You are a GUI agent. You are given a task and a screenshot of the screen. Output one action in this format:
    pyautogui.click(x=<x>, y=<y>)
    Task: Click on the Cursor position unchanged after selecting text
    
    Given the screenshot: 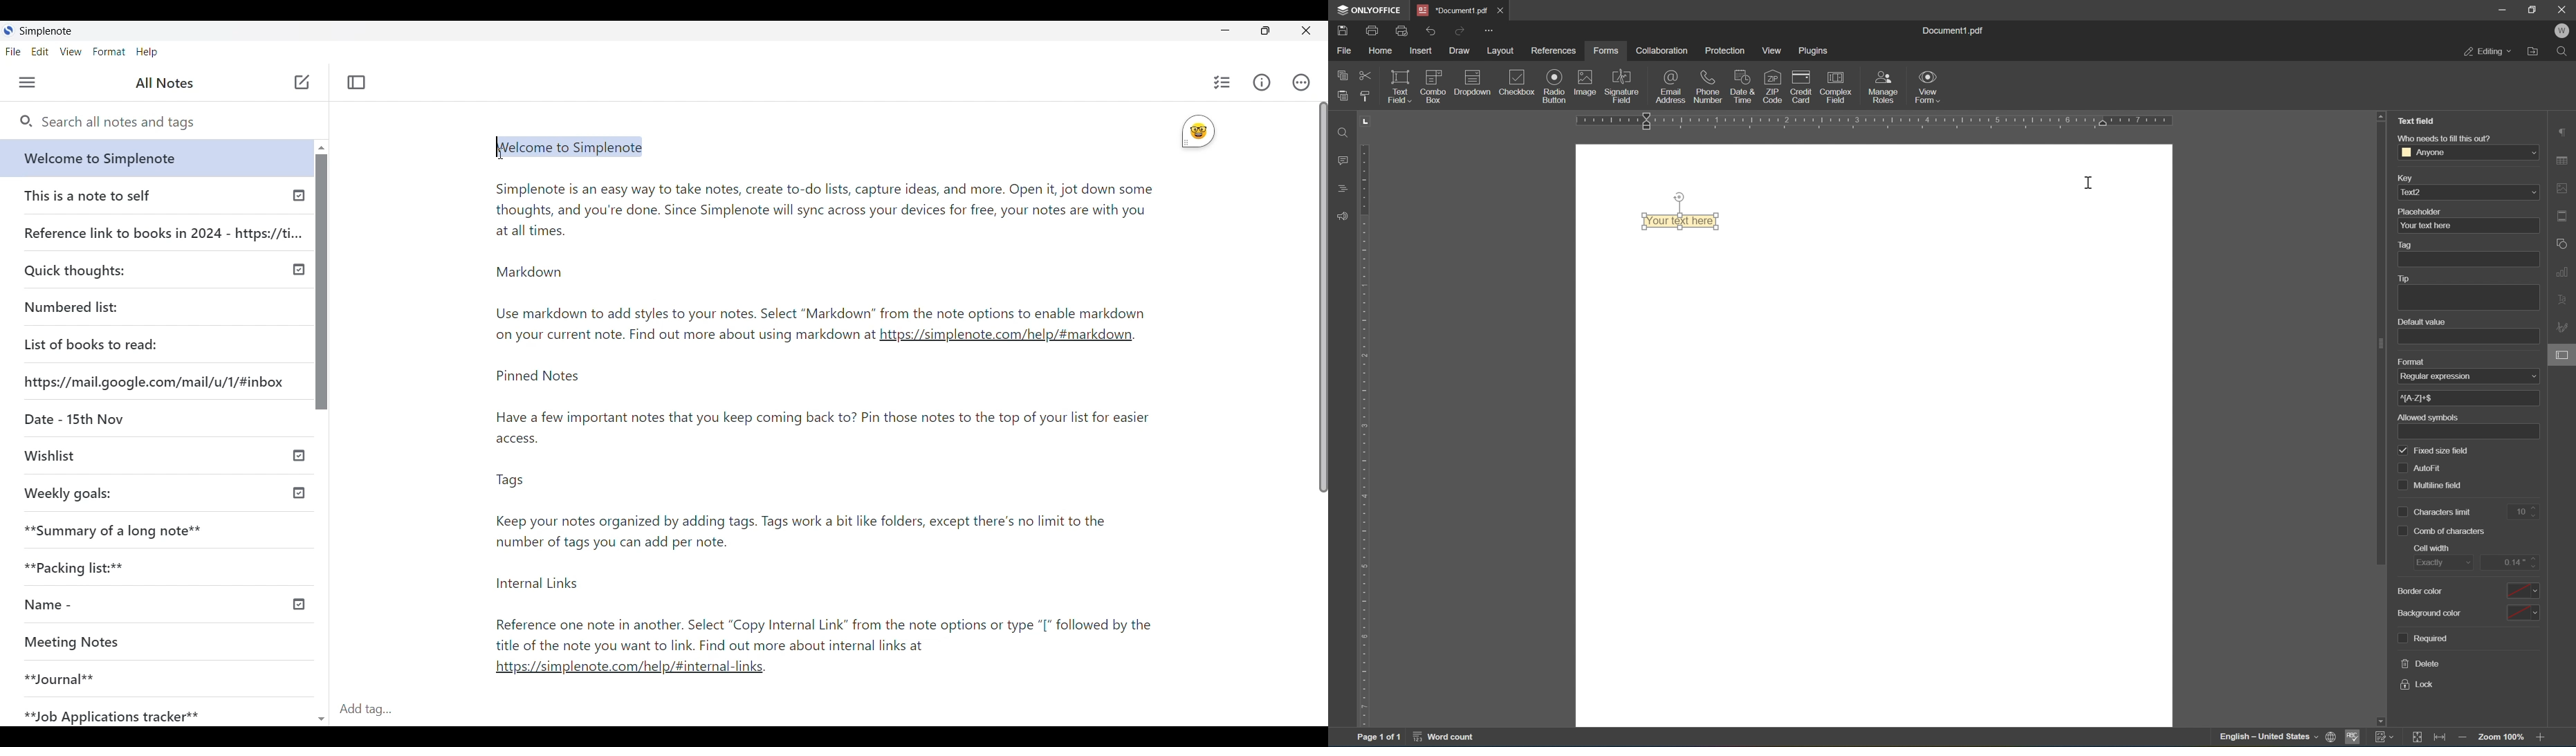 What is the action you would take?
    pyautogui.click(x=504, y=149)
    